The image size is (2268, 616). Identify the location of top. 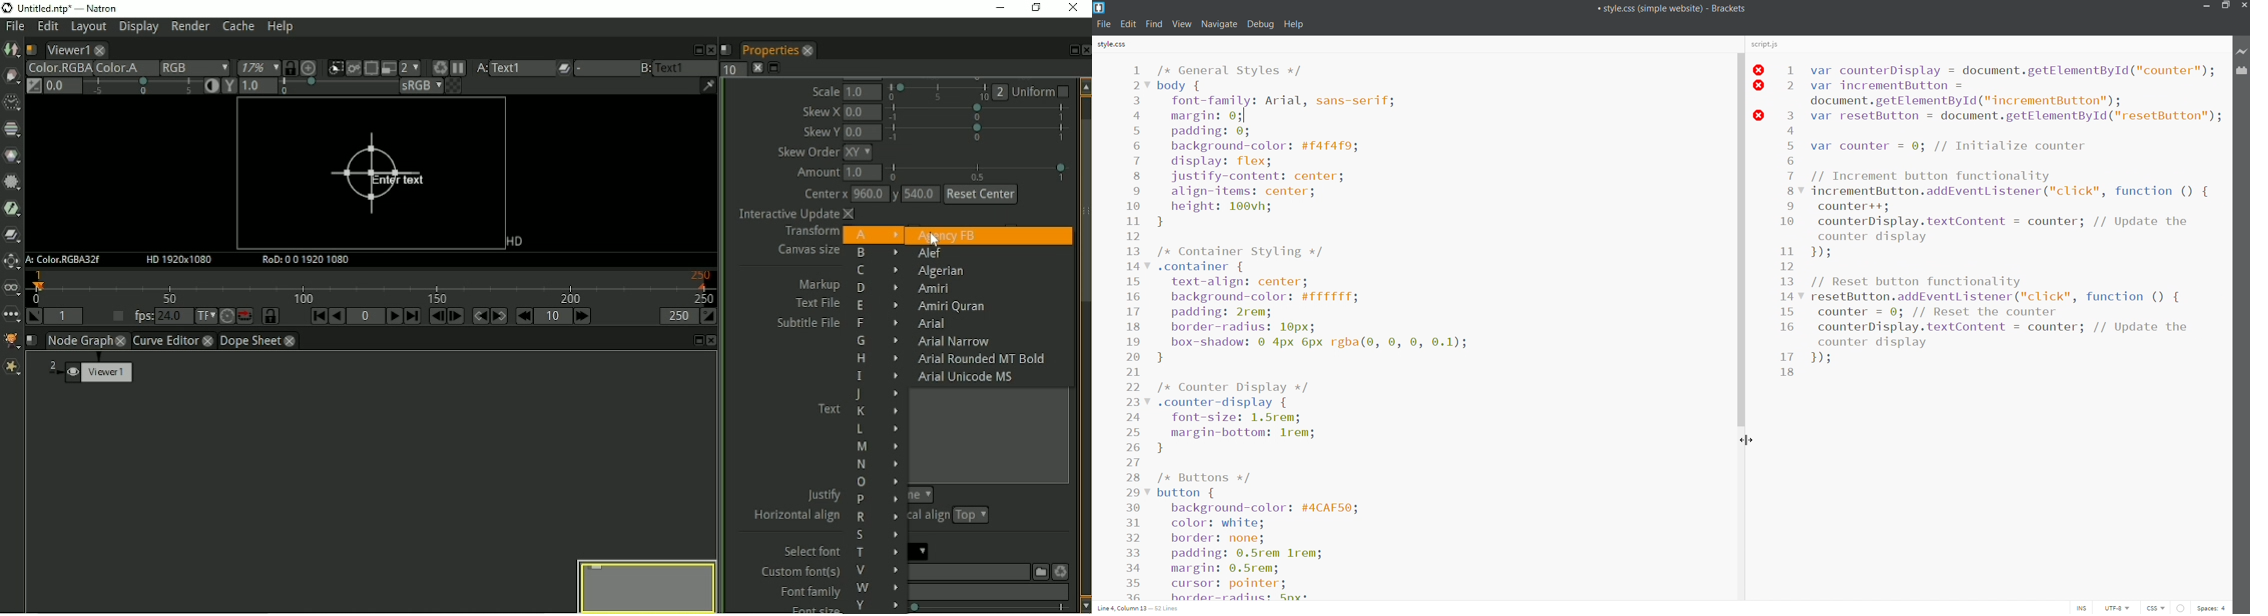
(971, 516).